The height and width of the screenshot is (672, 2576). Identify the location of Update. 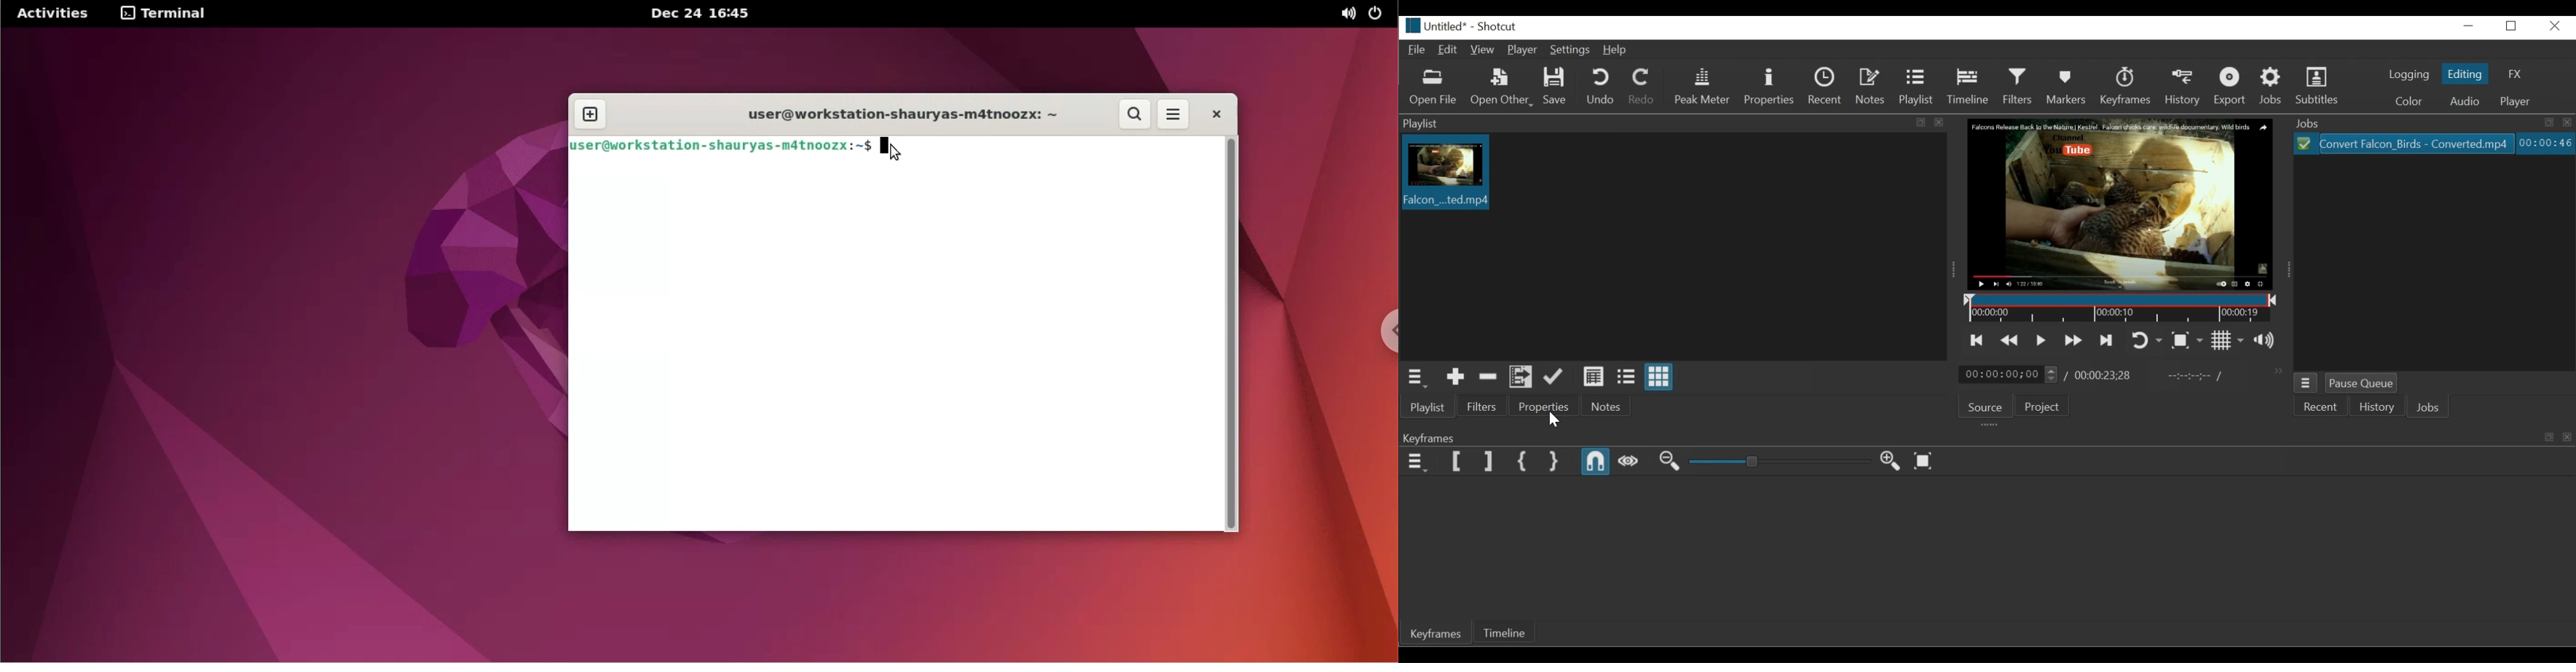
(1554, 378).